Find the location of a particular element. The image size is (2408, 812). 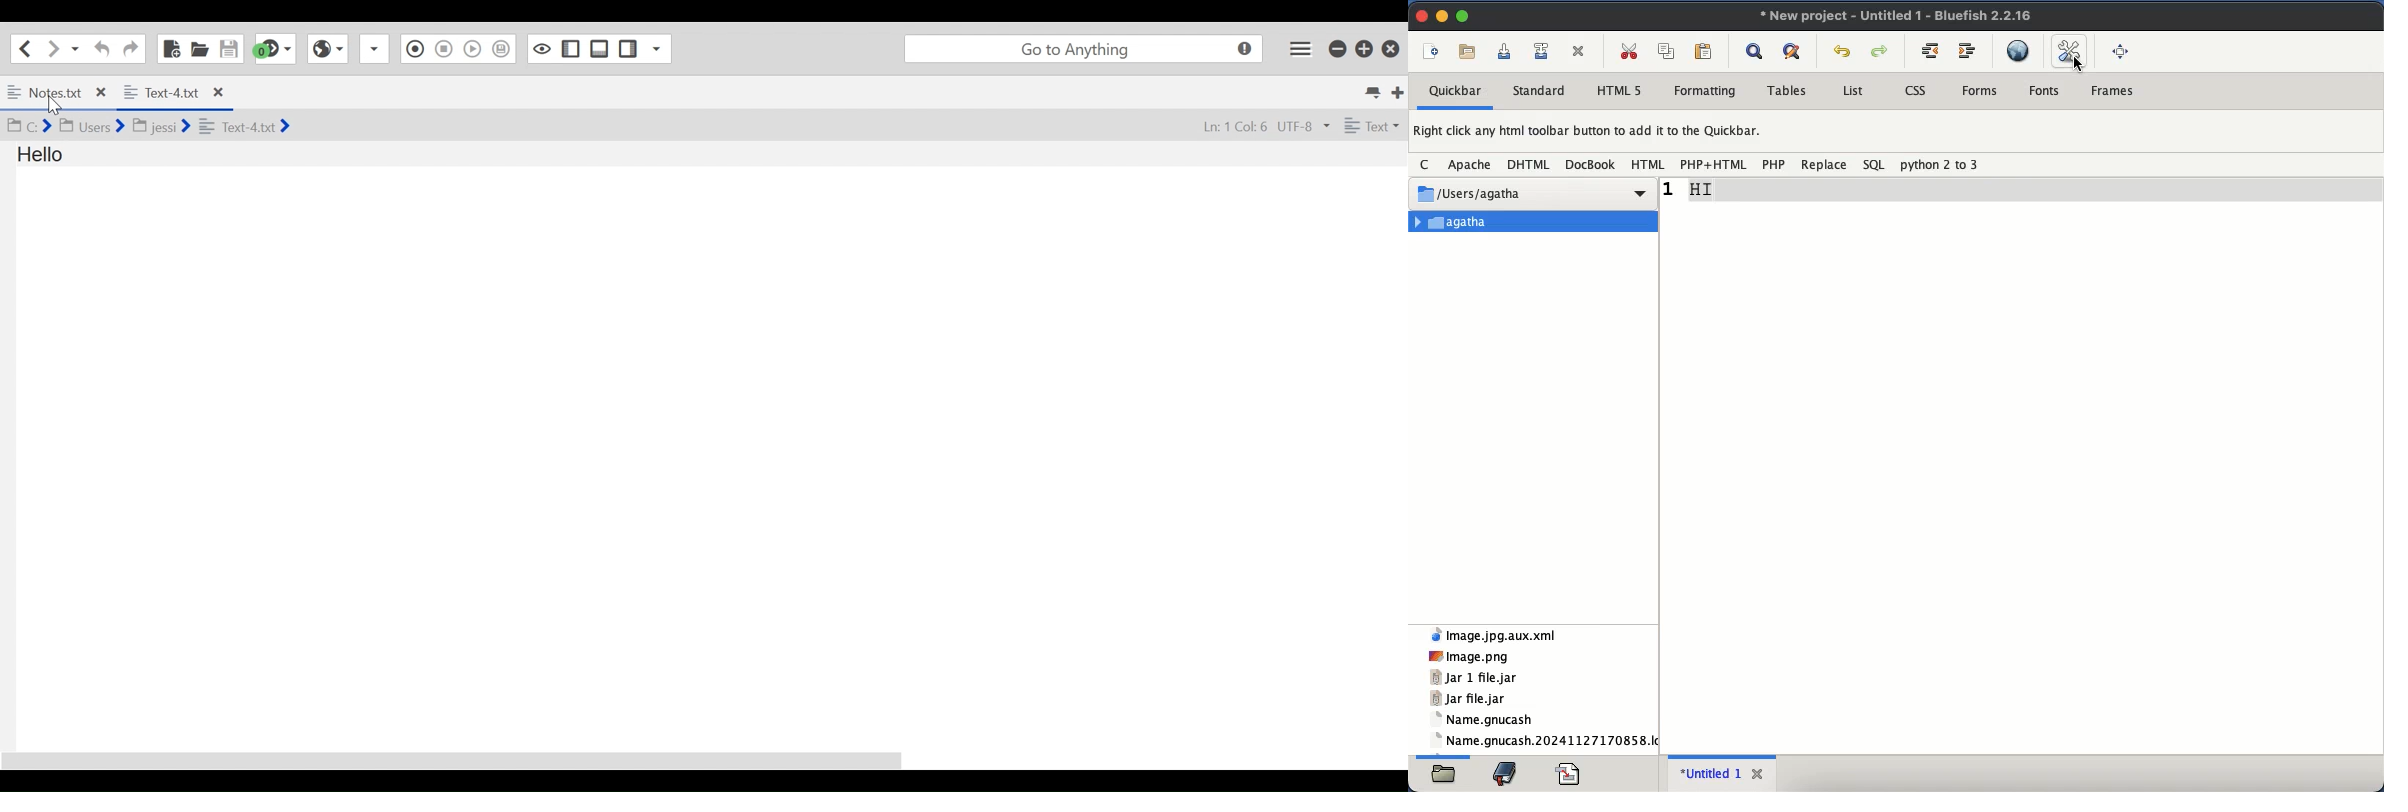

replace is located at coordinates (1825, 165).